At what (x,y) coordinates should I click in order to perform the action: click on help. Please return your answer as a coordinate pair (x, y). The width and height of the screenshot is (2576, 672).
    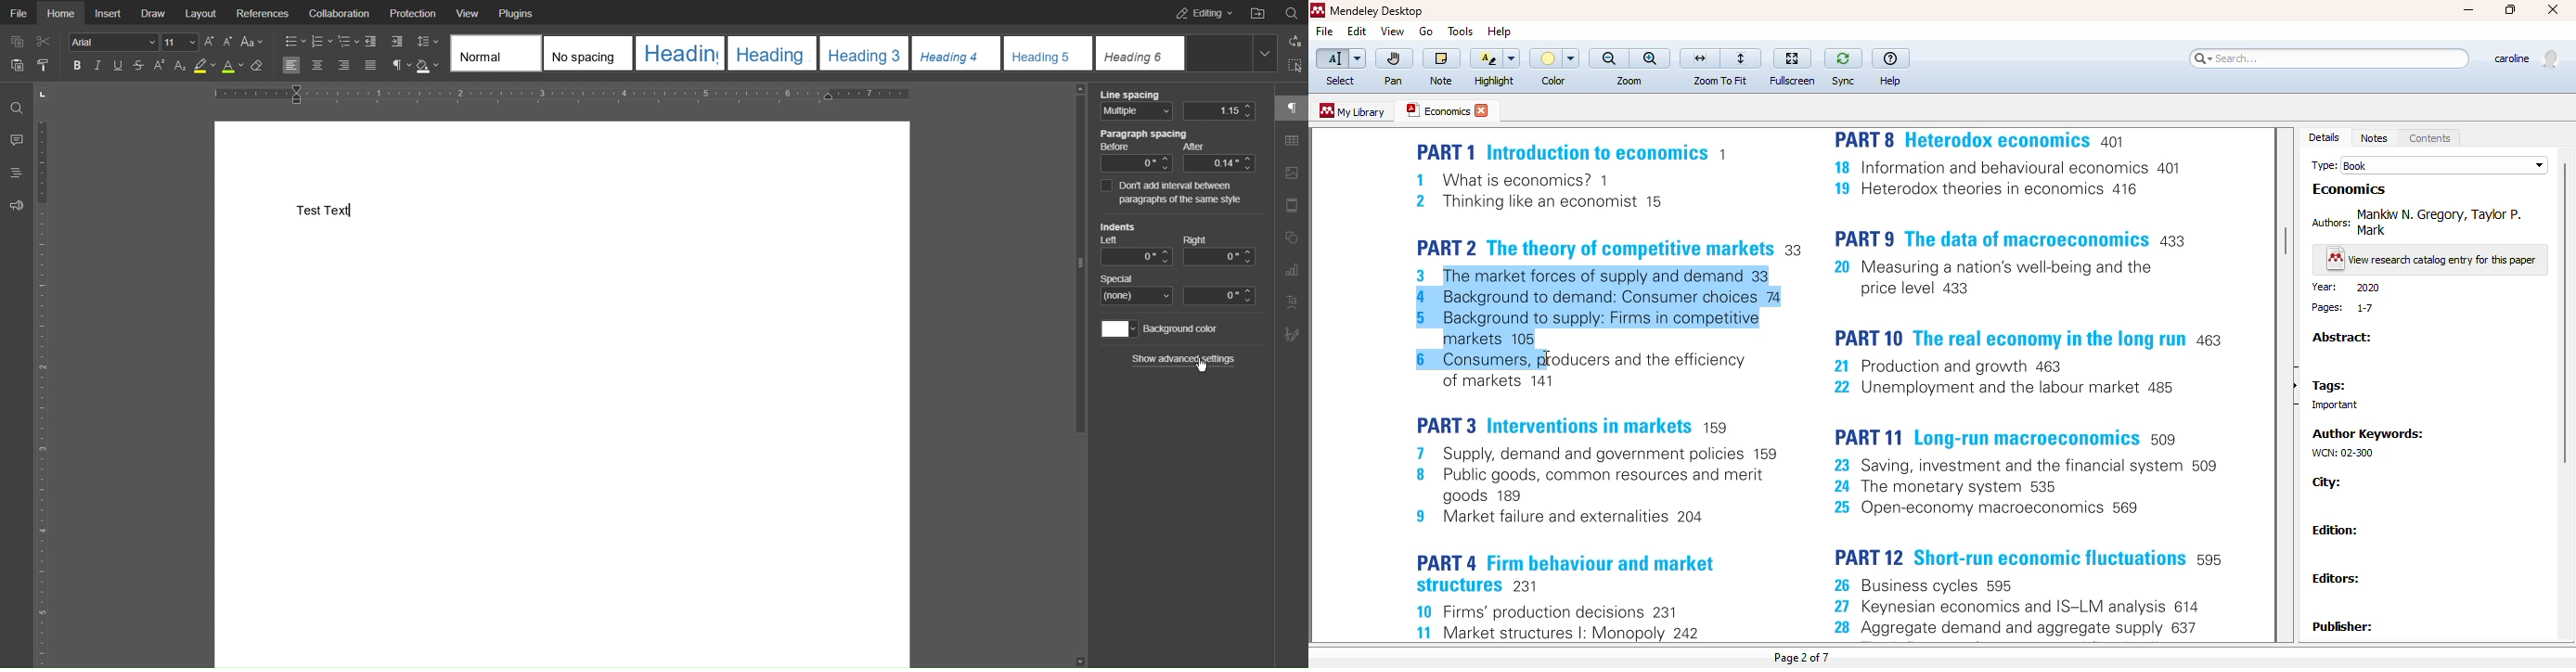
    Looking at the image, I should click on (1500, 31).